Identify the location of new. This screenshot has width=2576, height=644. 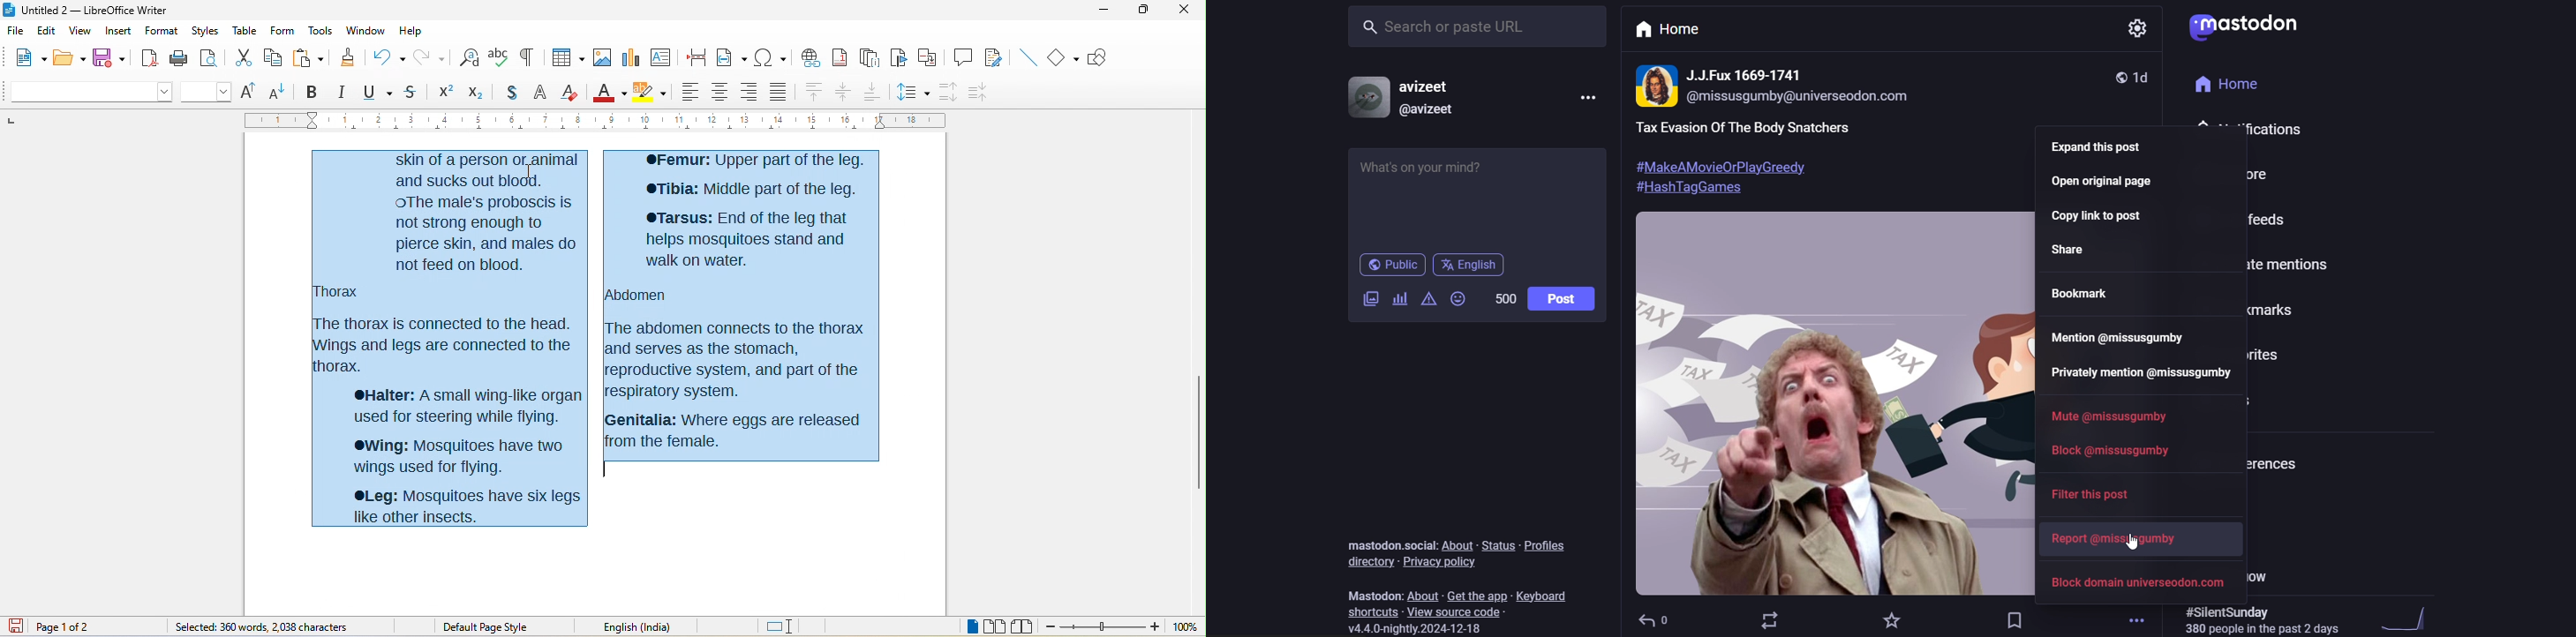
(23, 57).